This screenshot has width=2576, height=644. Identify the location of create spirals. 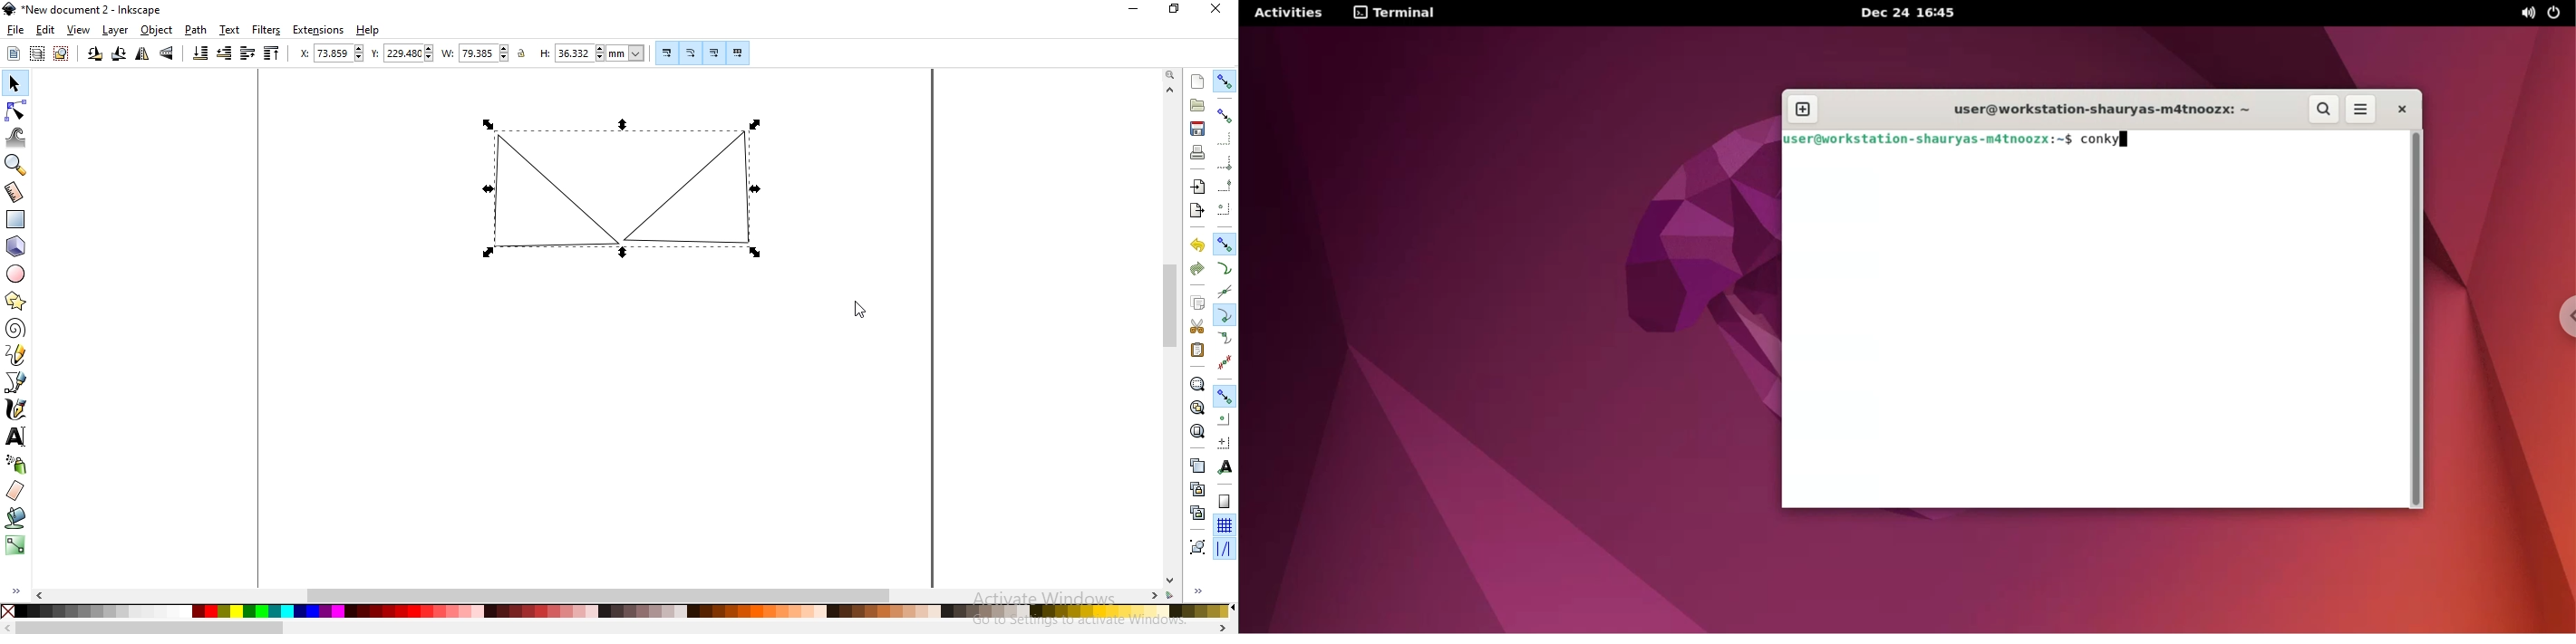
(16, 329).